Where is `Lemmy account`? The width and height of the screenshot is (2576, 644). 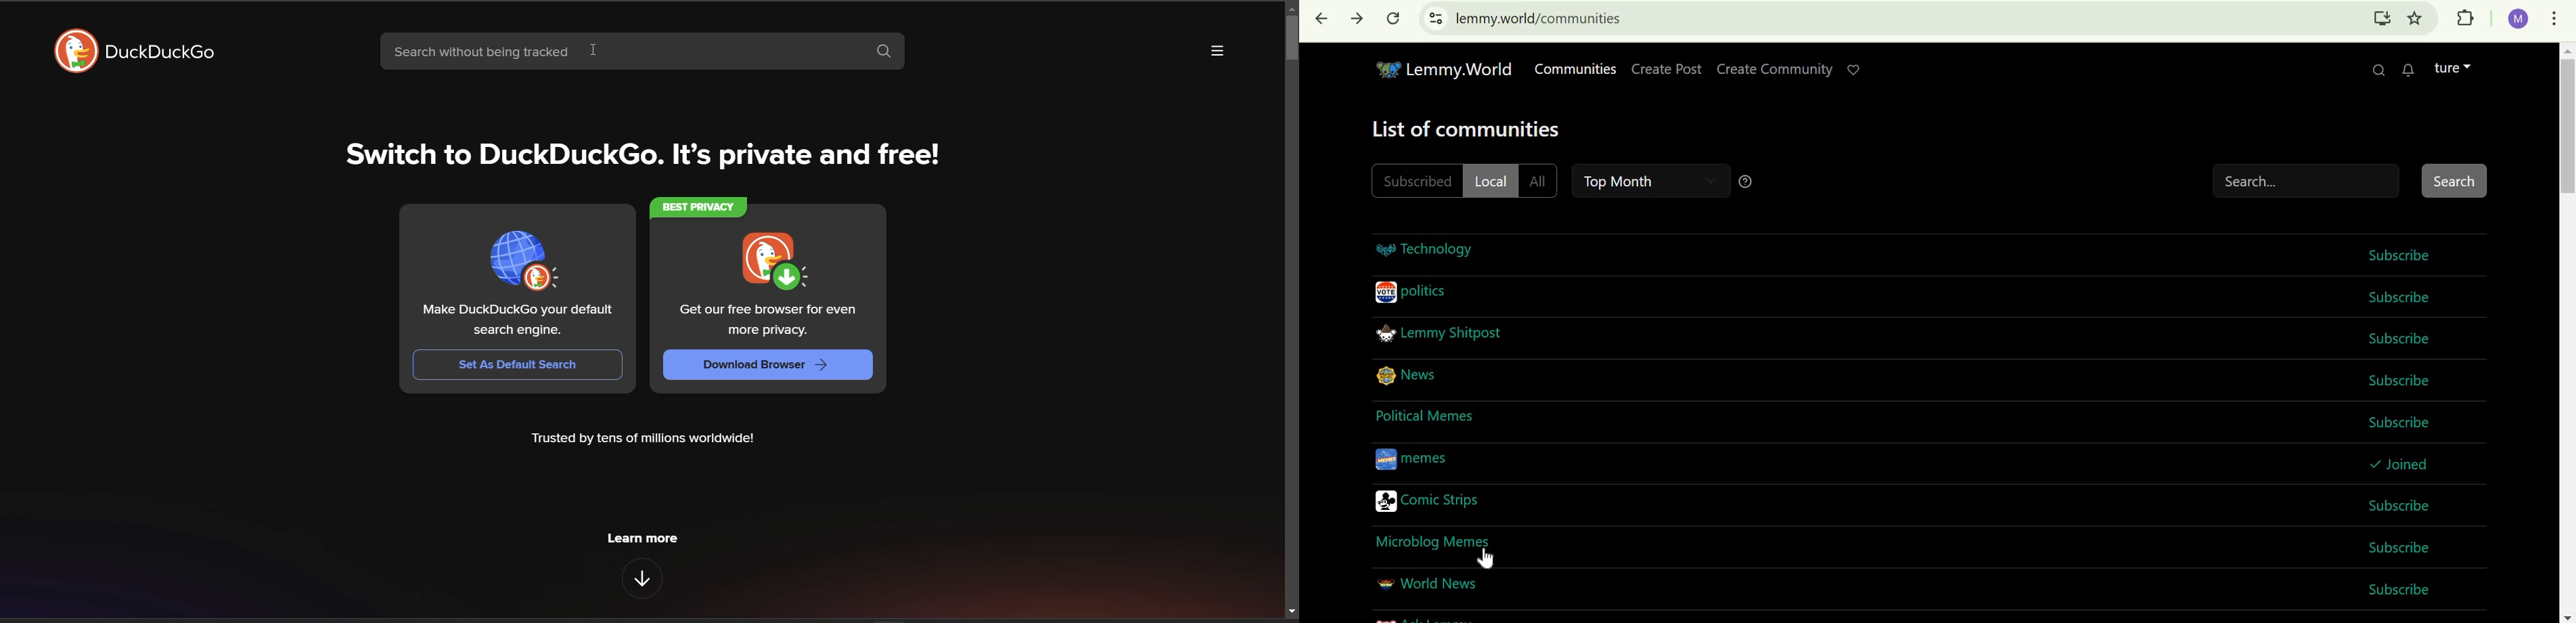
Lemmy account is located at coordinates (2452, 68).